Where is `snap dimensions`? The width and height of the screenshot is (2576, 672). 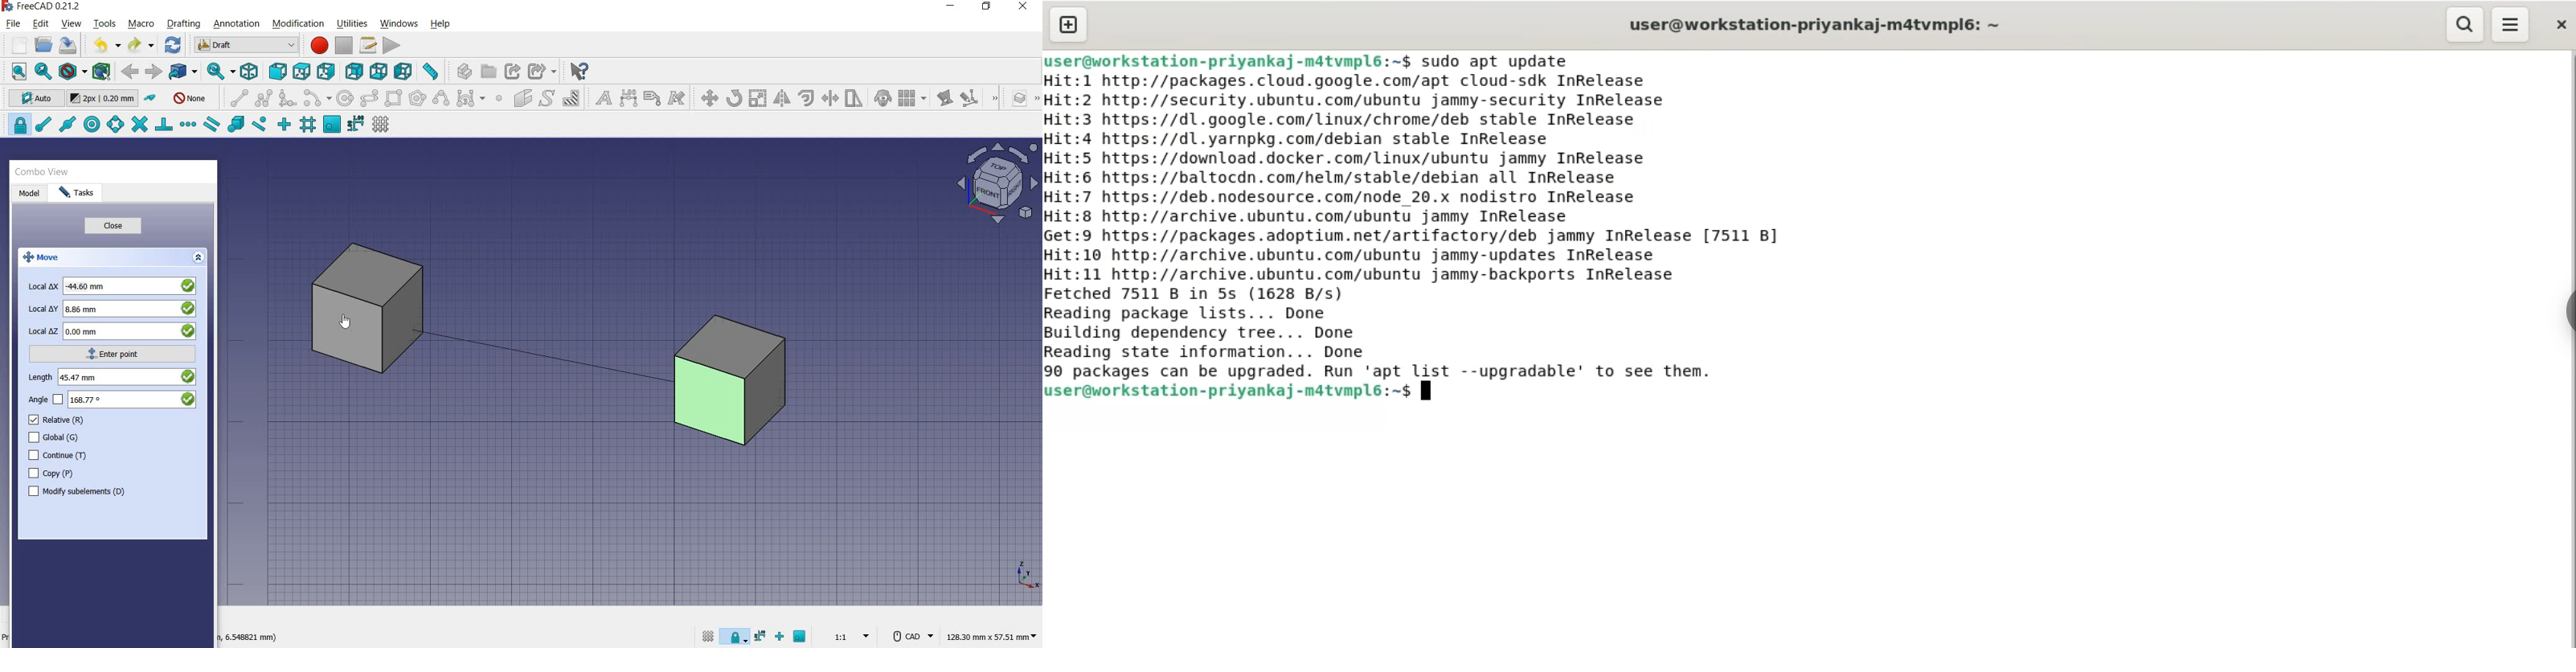 snap dimensions is located at coordinates (356, 125).